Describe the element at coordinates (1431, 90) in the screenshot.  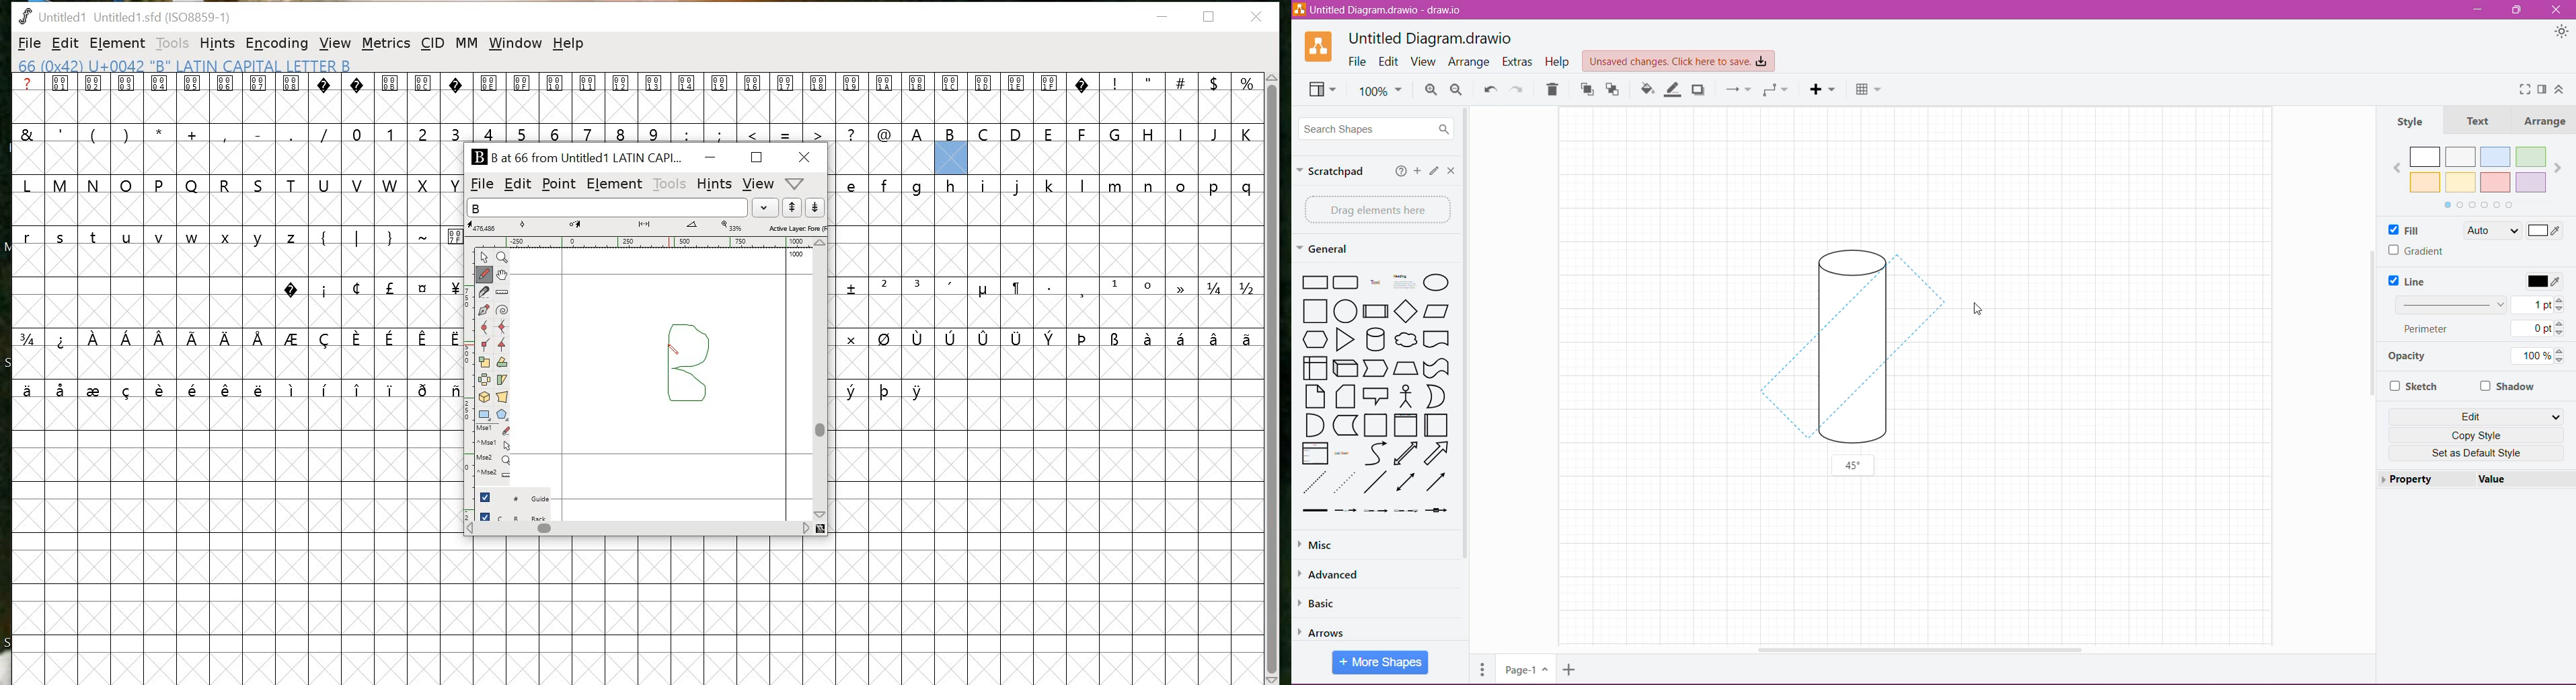
I see `Zoom In` at that location.